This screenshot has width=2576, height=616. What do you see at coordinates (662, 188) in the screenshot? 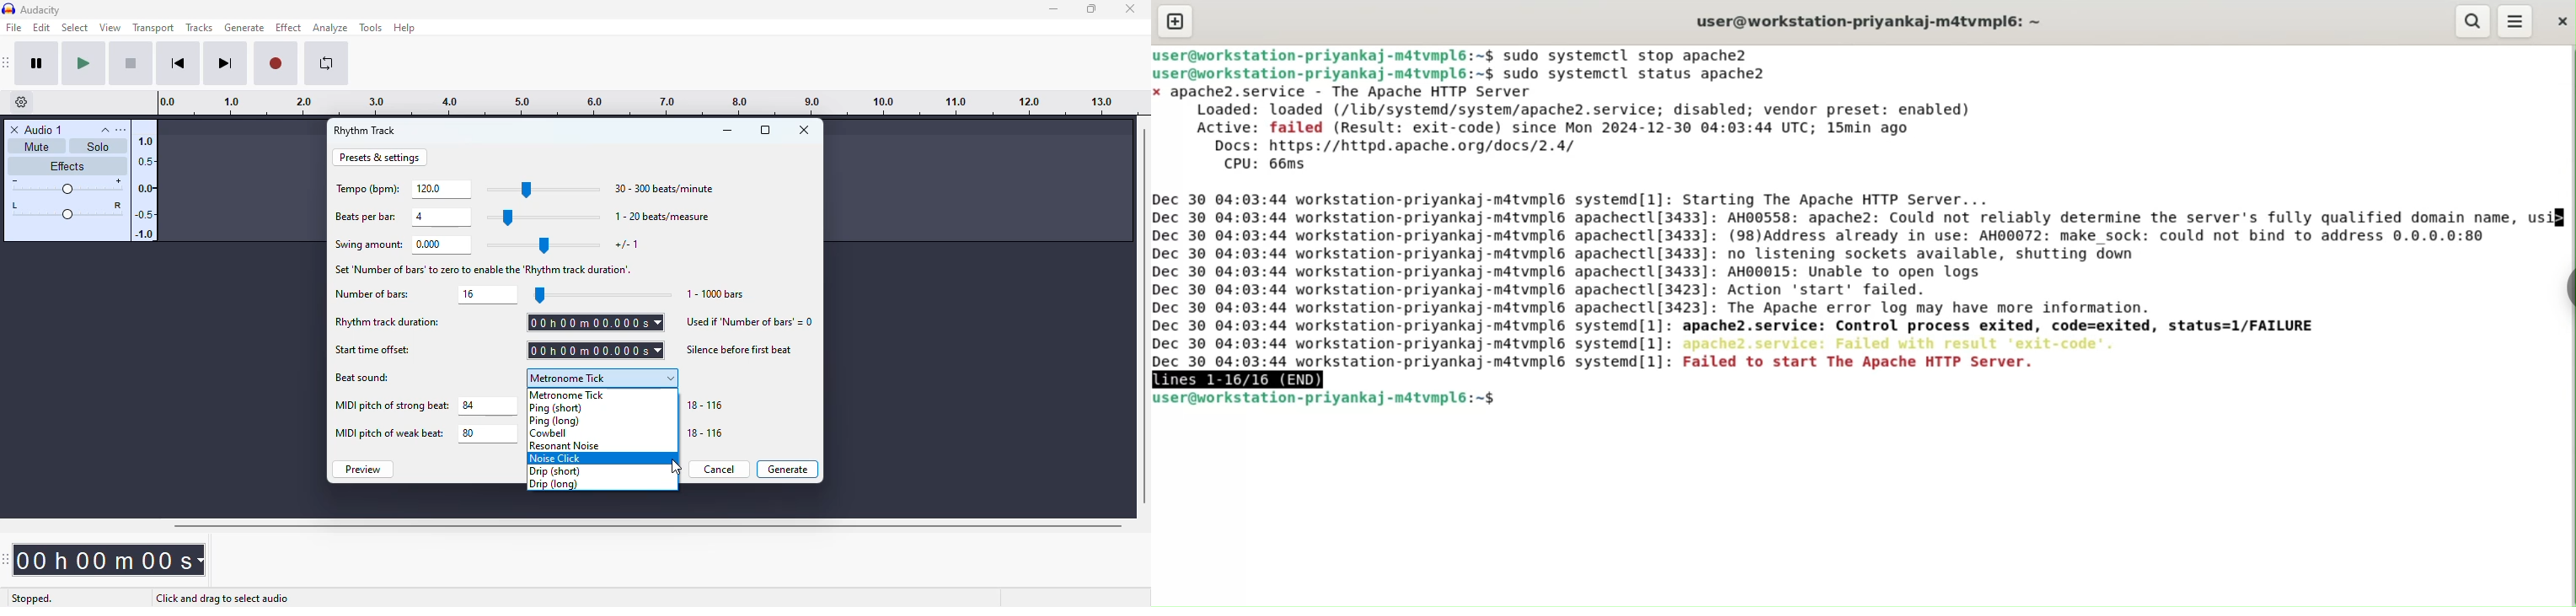
I see `30-300 beats/minute` at bounding box center [662, 188].